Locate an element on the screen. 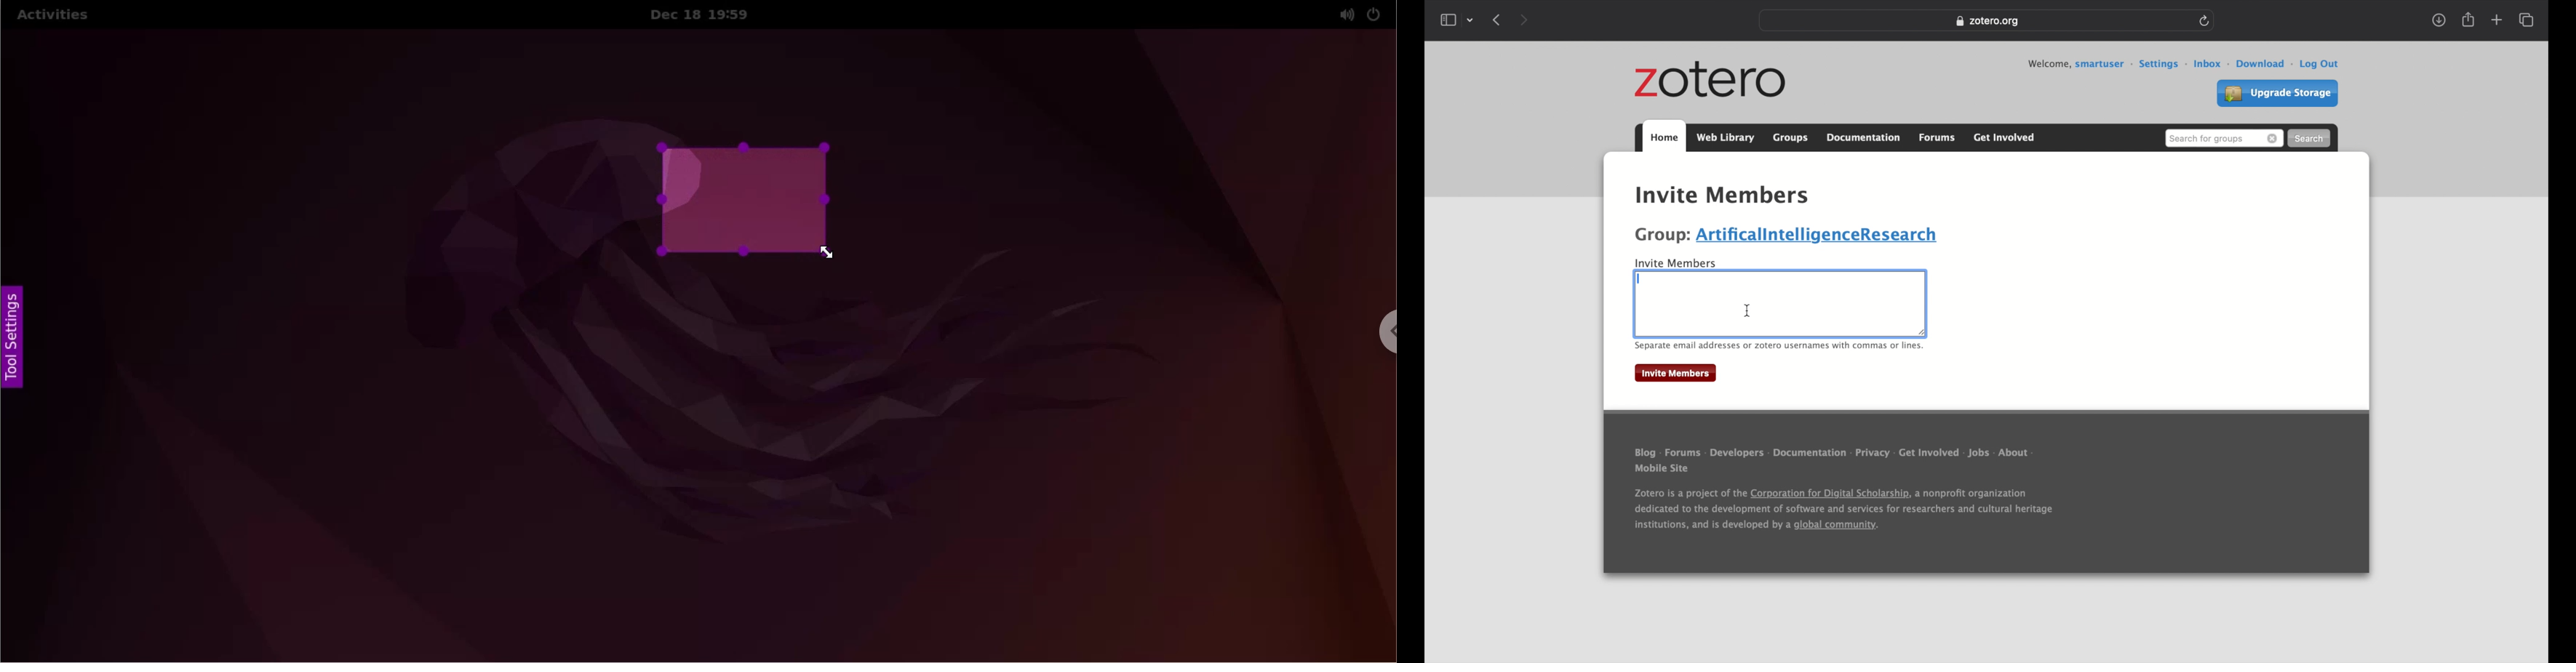 The height and width of the screenshot is (672, 2576). highlighted text boundary is located at coordinates (1786, 272).